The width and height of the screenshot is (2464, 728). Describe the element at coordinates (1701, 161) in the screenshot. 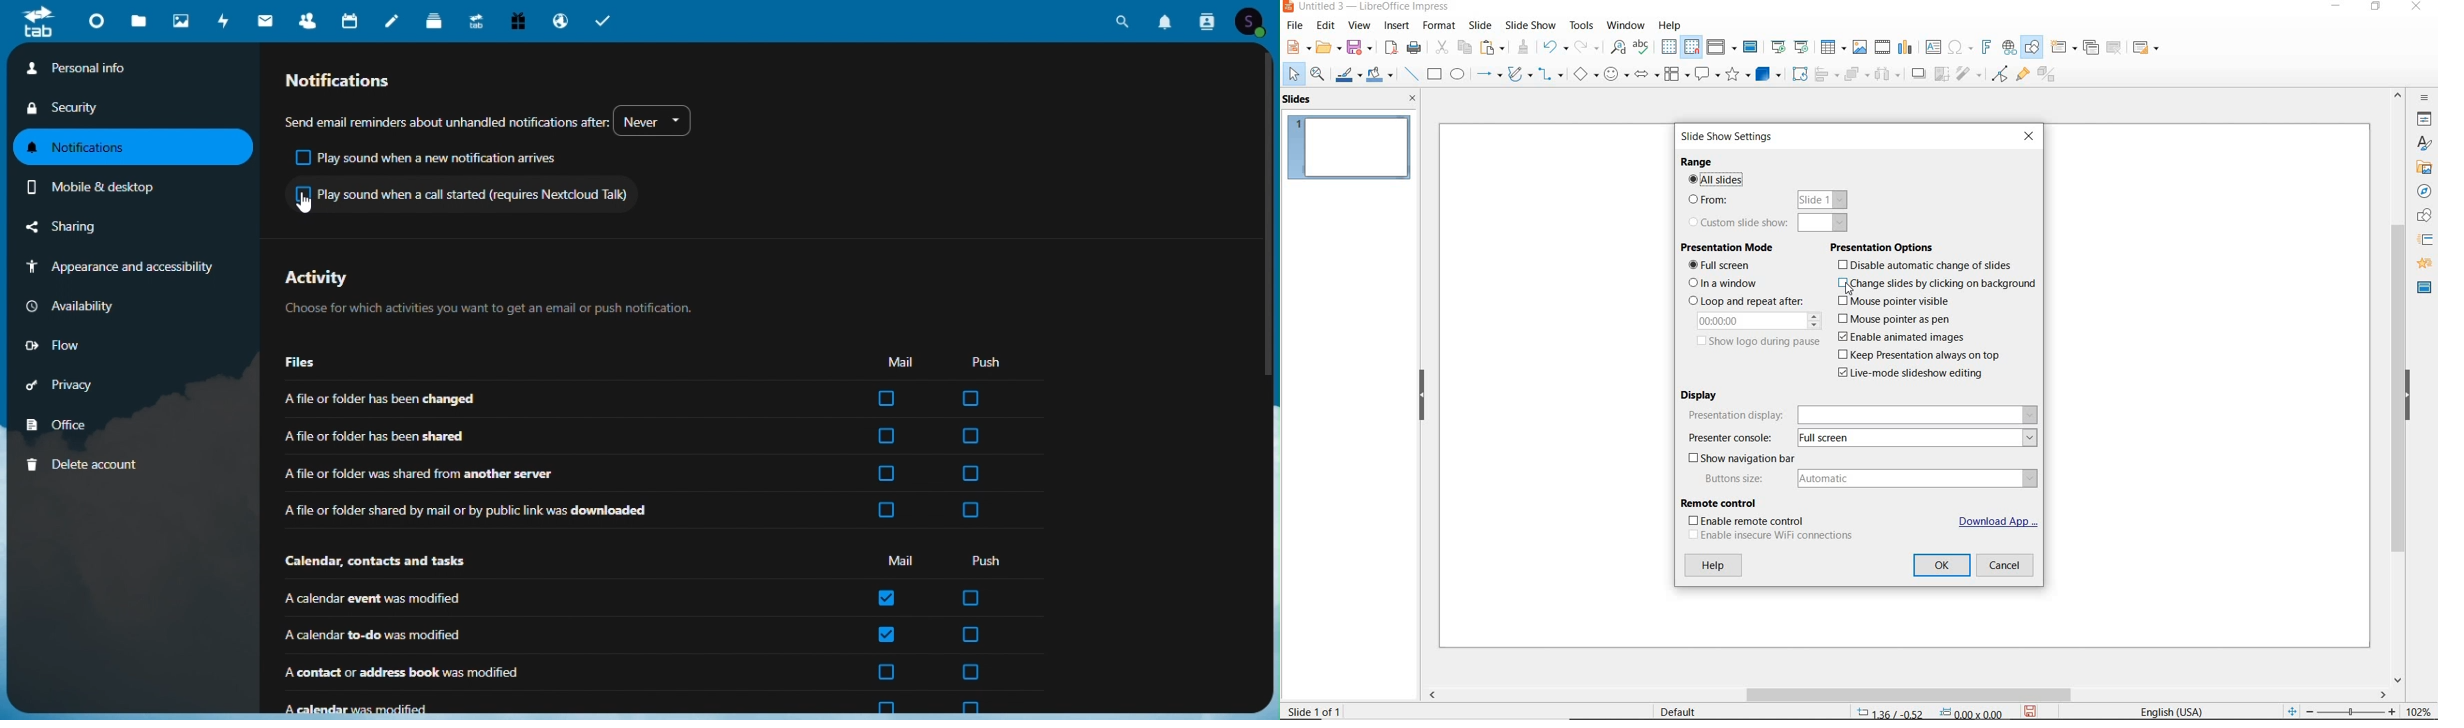

I see `RANGE` at that location.